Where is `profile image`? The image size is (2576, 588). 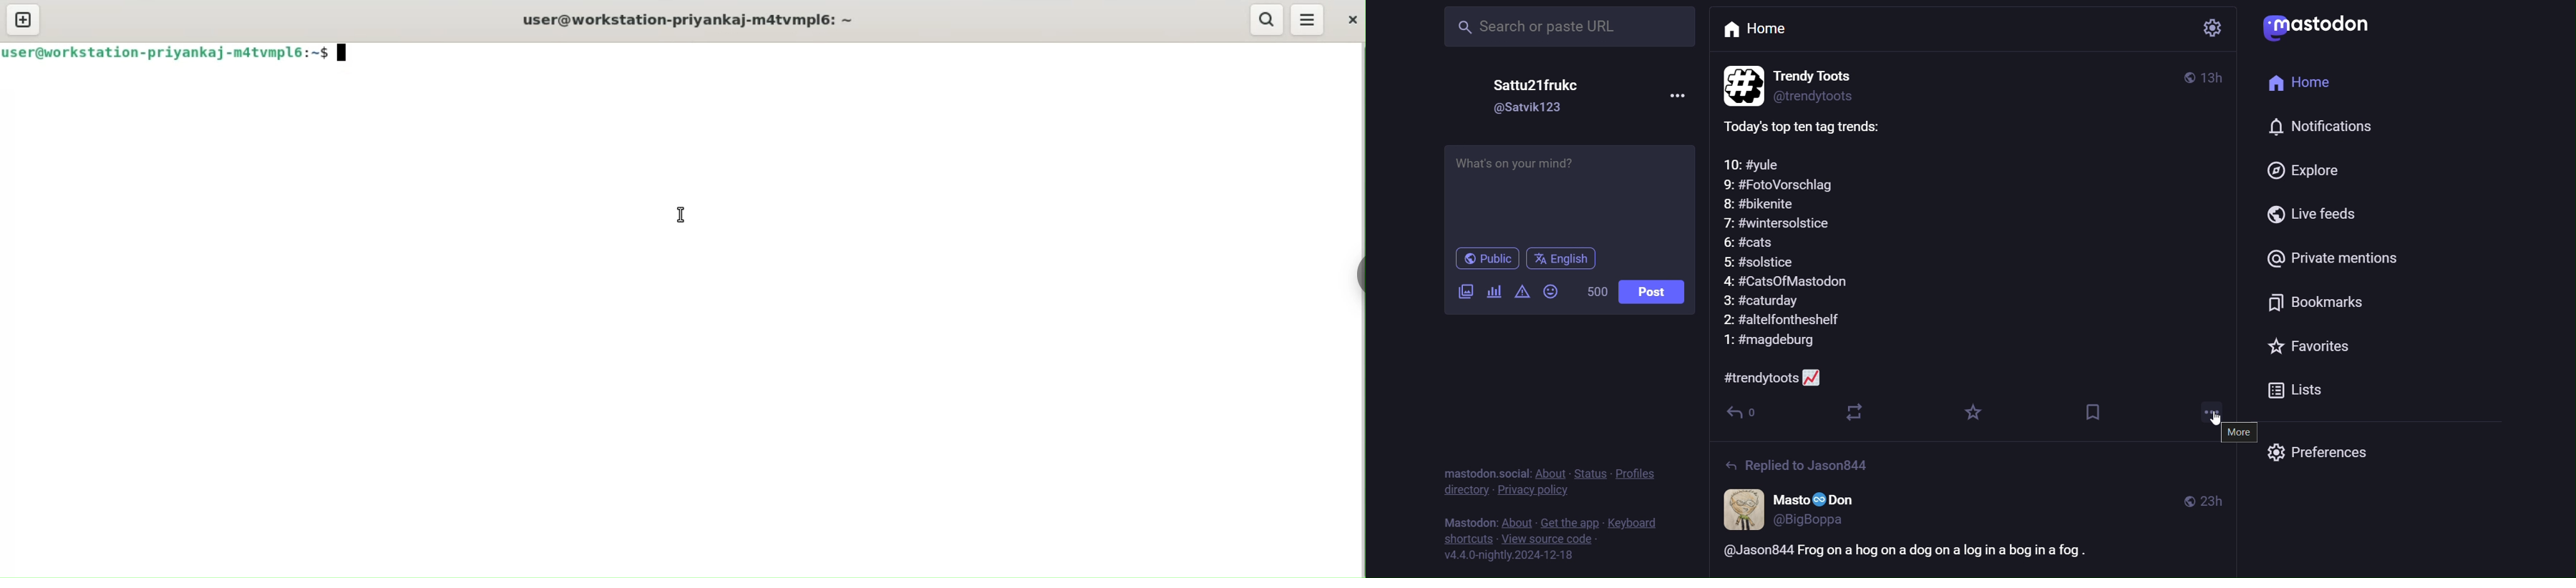
profile image is located at coordinates (1741, 83).